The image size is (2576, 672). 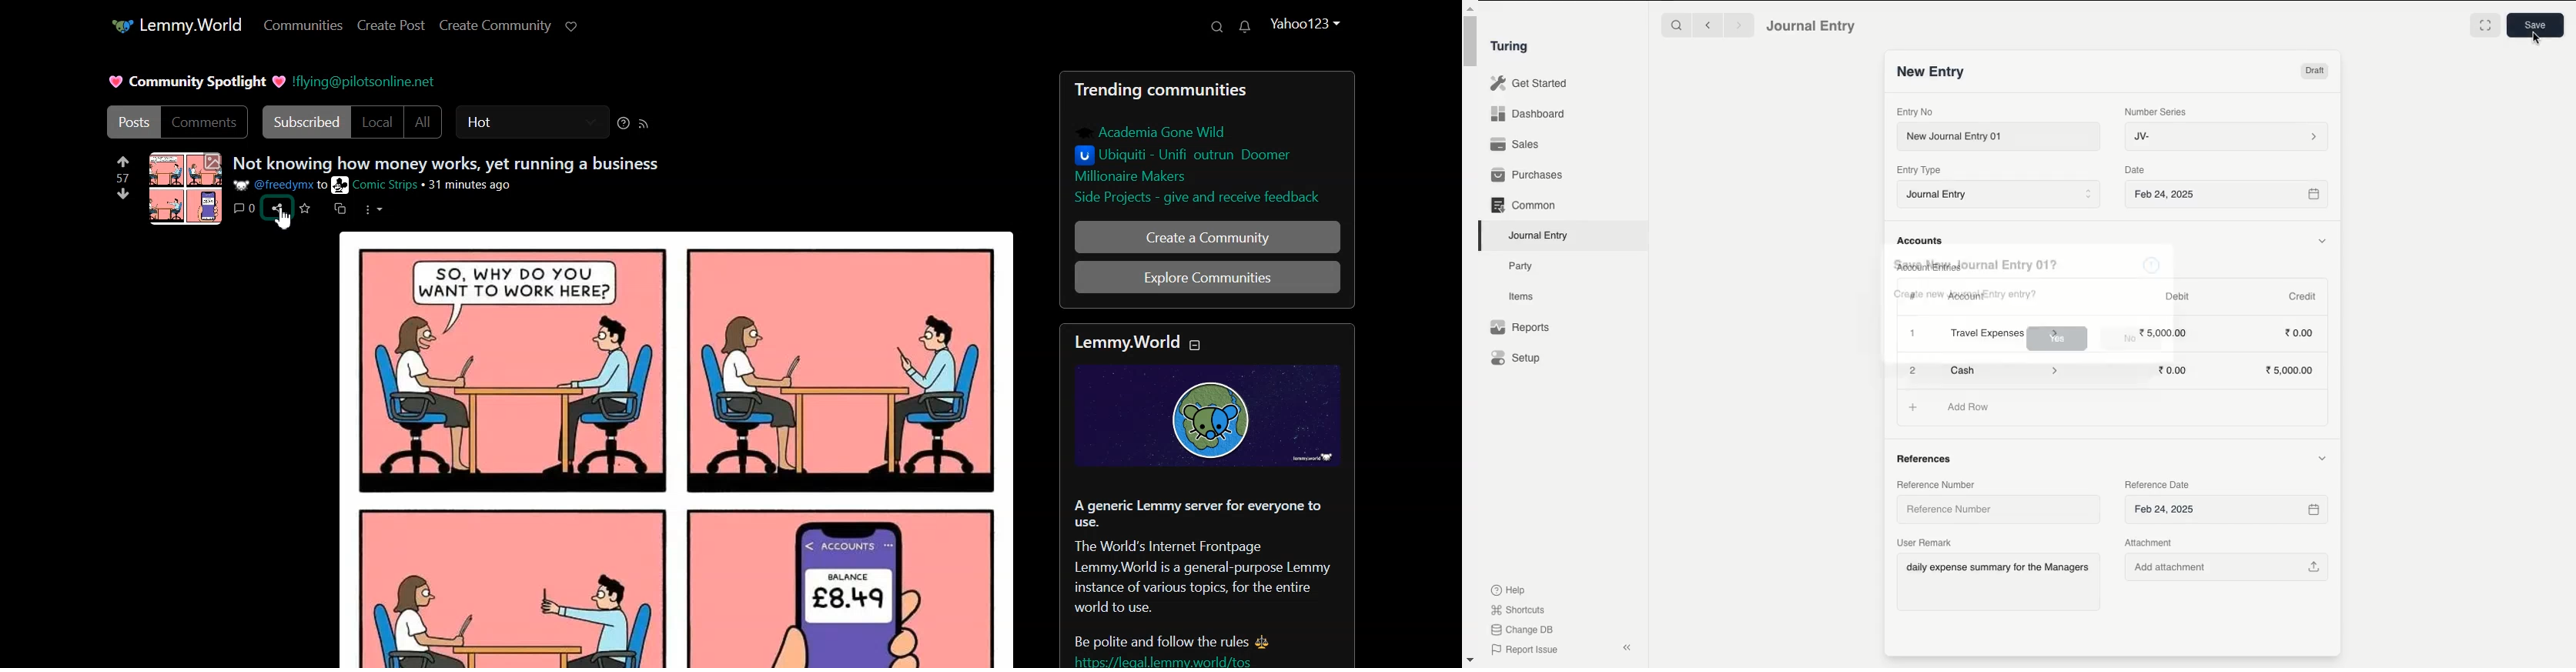 What do you see at coordinates (206, 122) in the screenshot?
I see `Comments` at bounding box center [206, 122].